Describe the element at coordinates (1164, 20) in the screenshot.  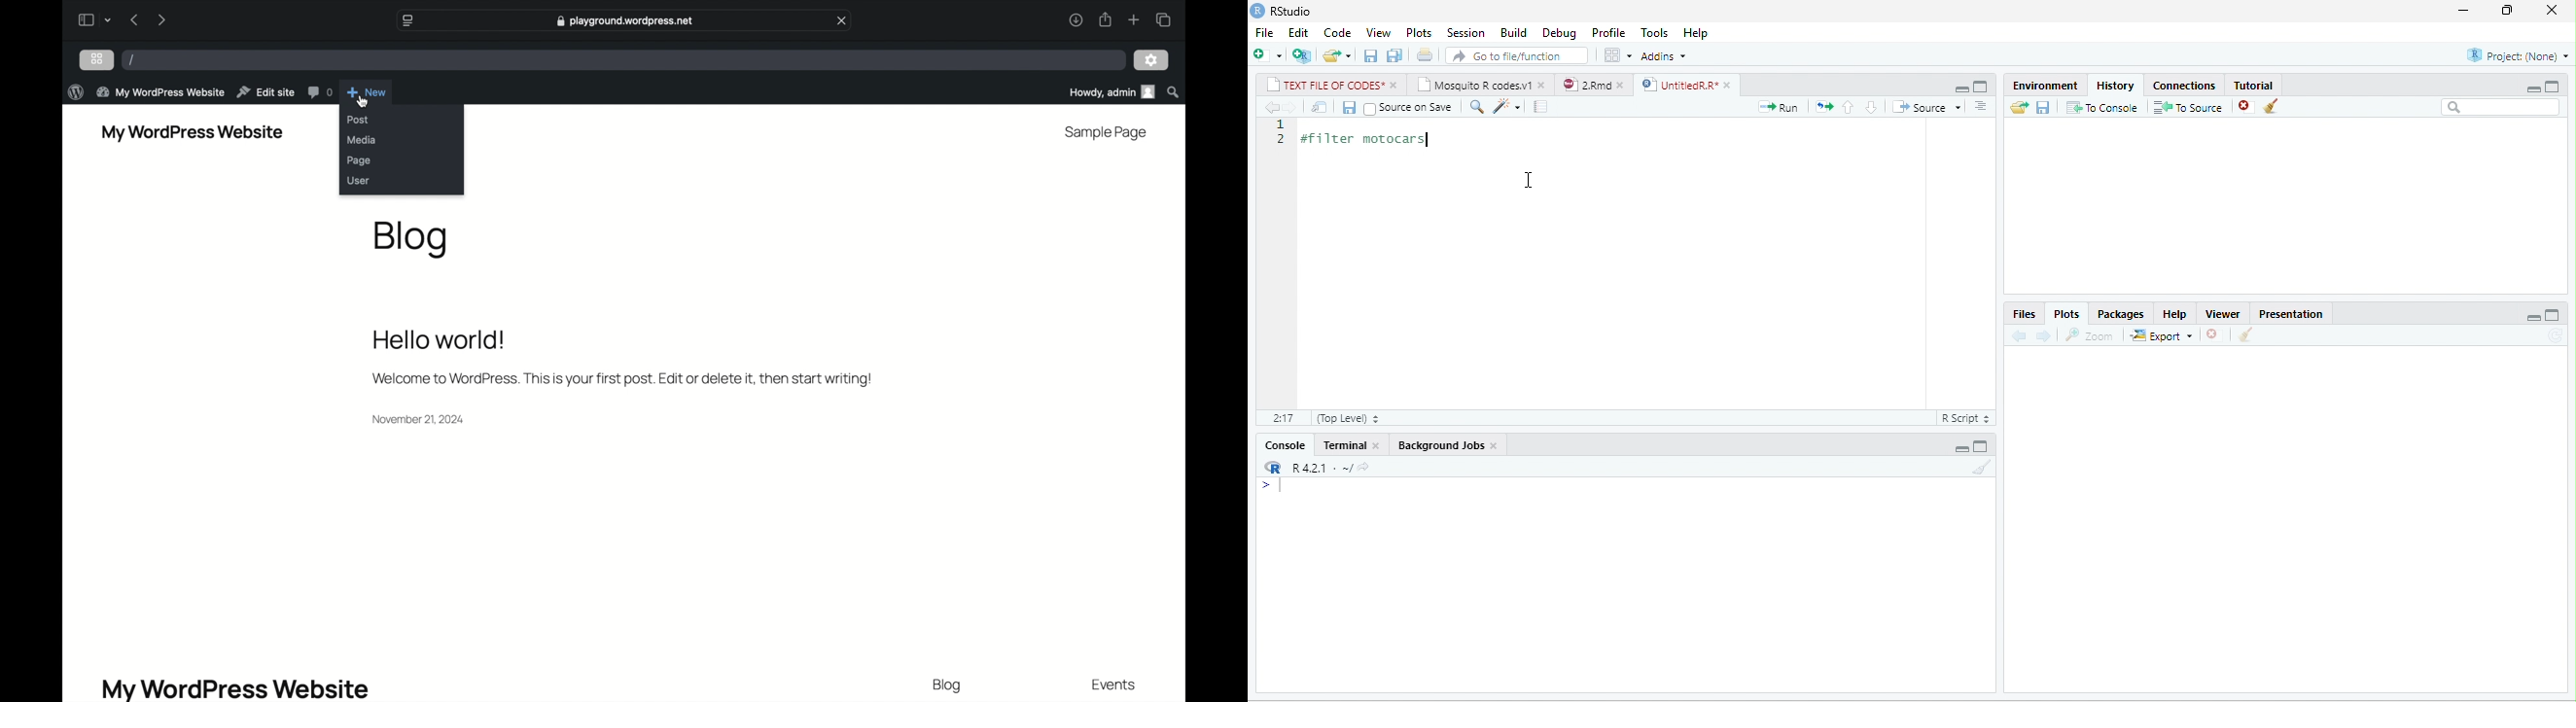
I see `show tab overview` at that location.